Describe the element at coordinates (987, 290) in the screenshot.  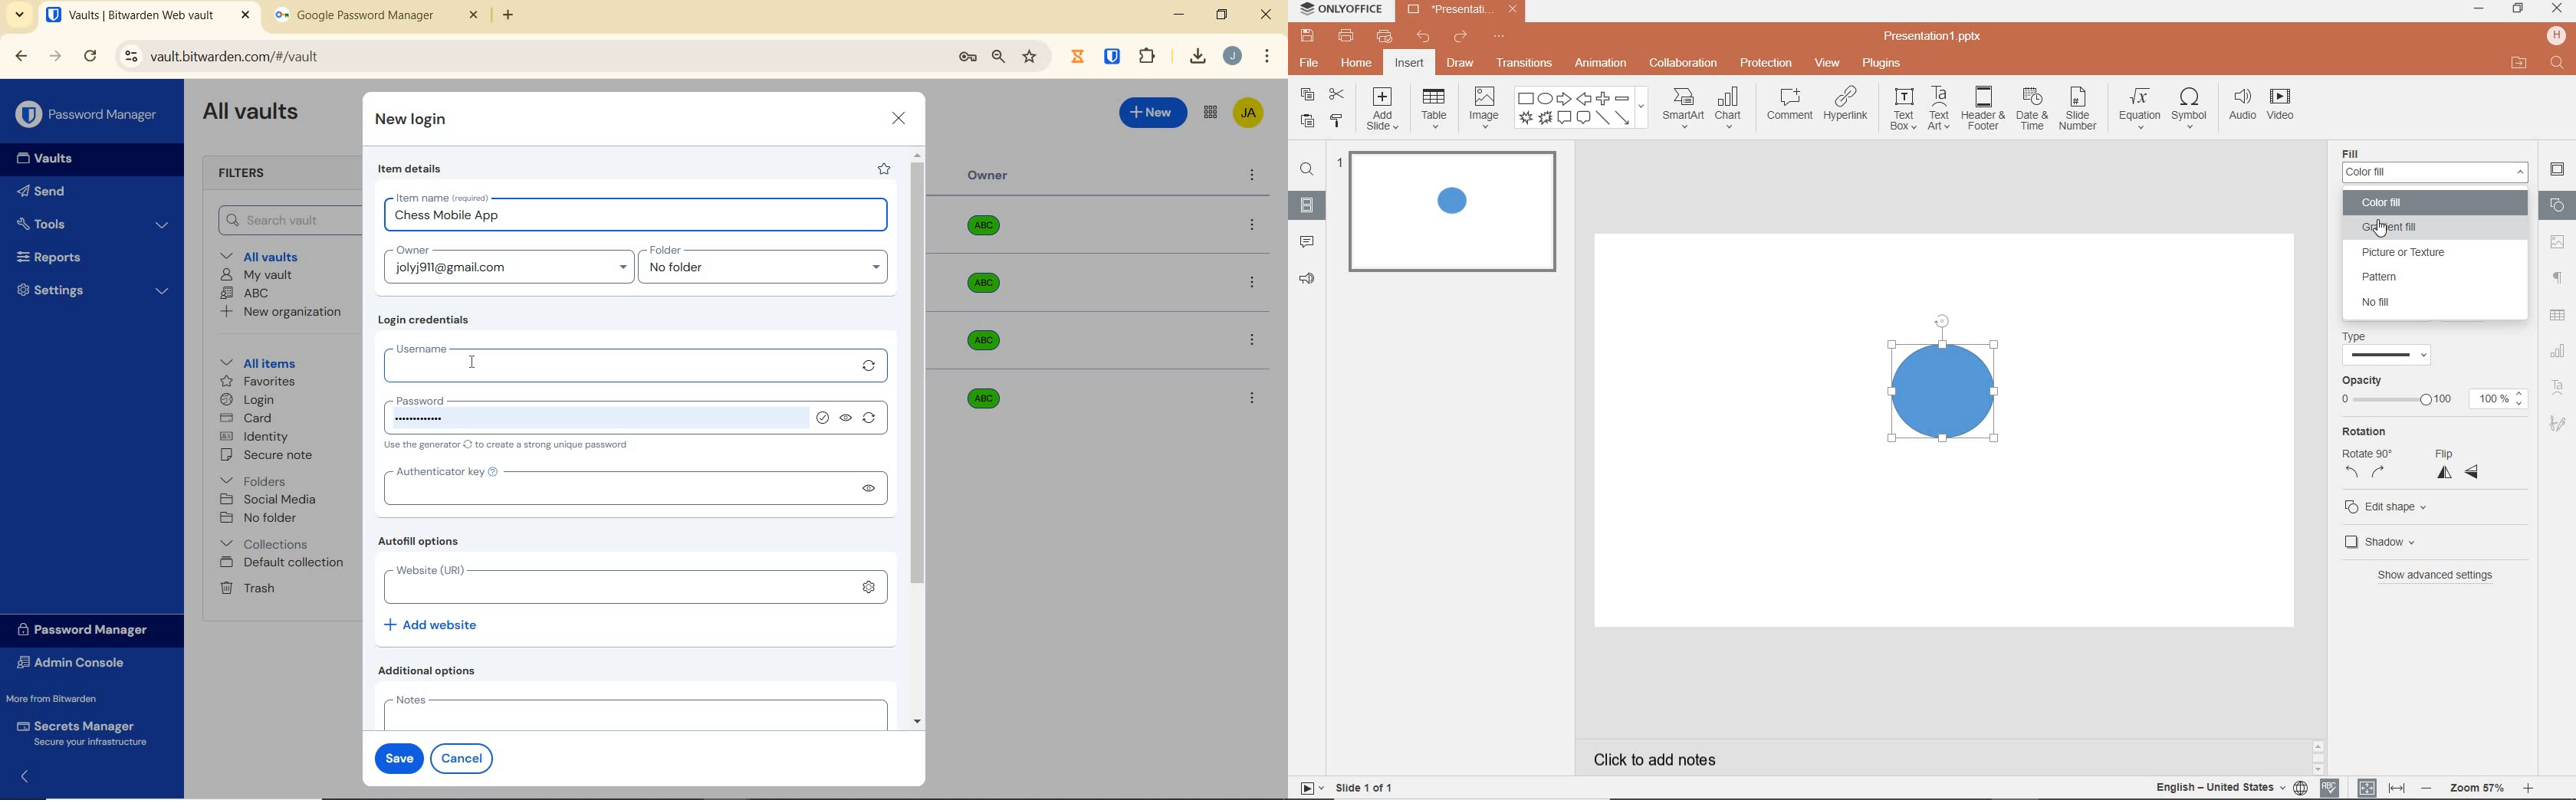
I see `Owner organization` at that location.